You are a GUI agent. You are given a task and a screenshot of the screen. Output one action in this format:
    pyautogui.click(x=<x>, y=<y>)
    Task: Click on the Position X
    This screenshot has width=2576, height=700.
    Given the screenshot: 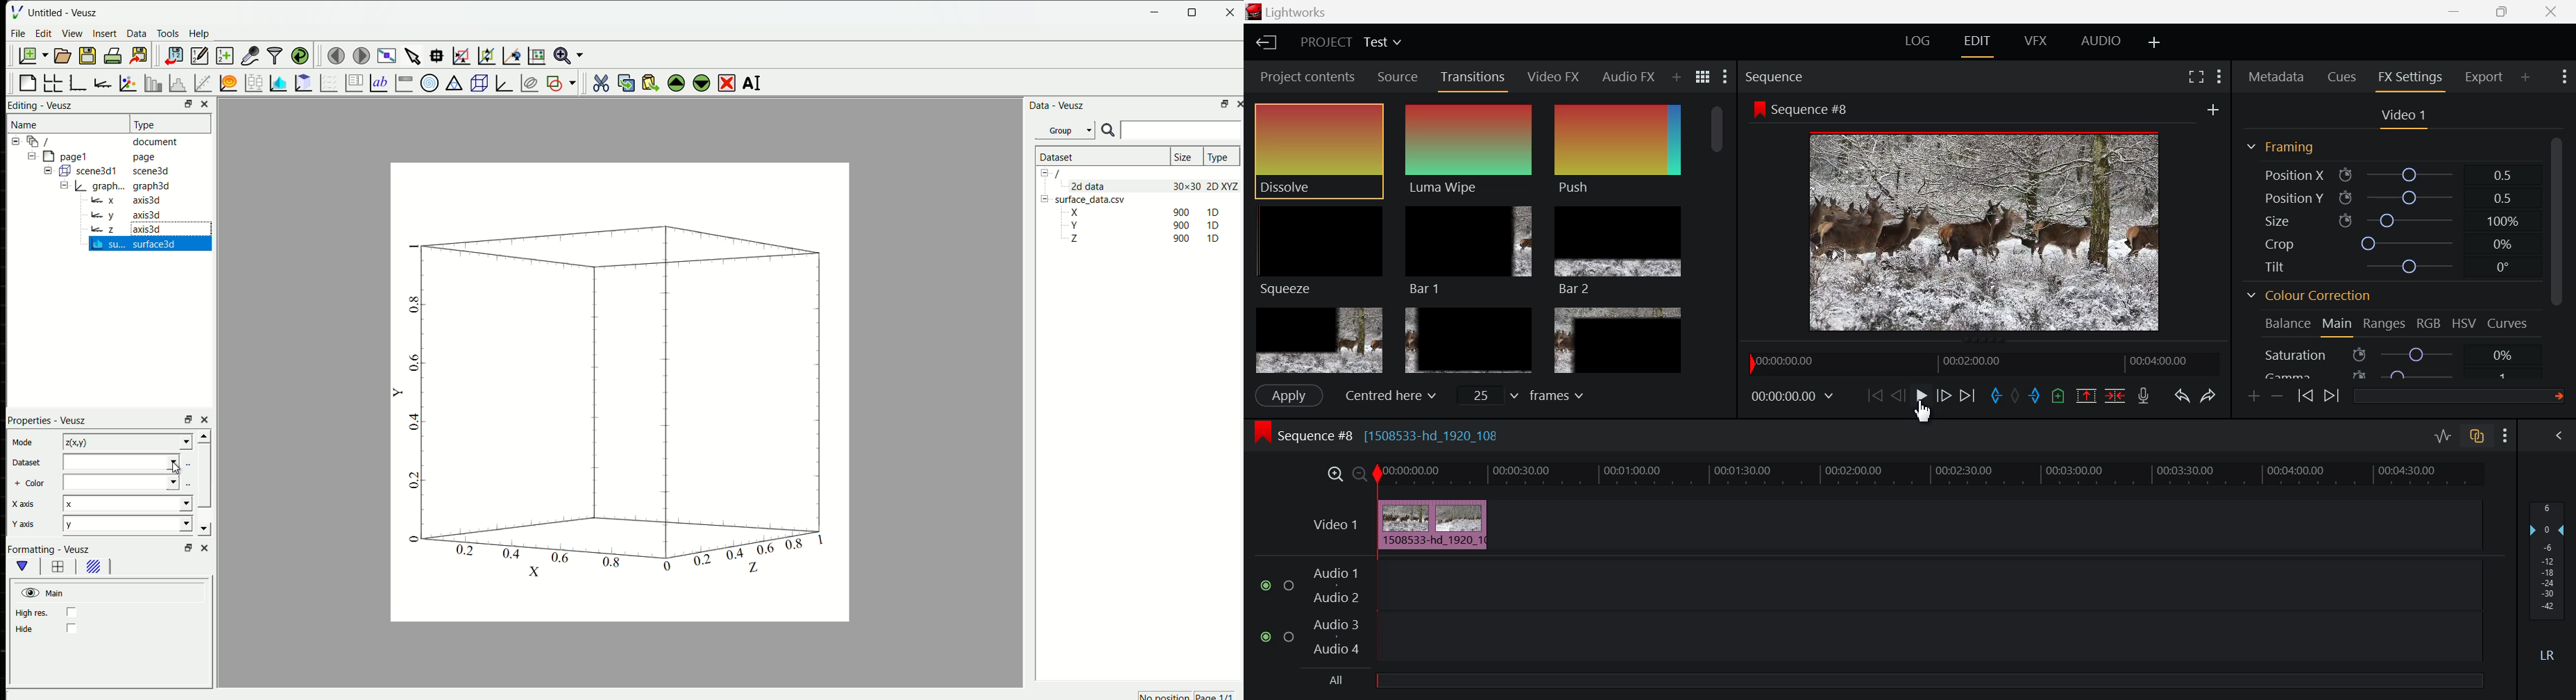 What is the action you would take?
    pyautogui.click(x=2392, y=174)
    